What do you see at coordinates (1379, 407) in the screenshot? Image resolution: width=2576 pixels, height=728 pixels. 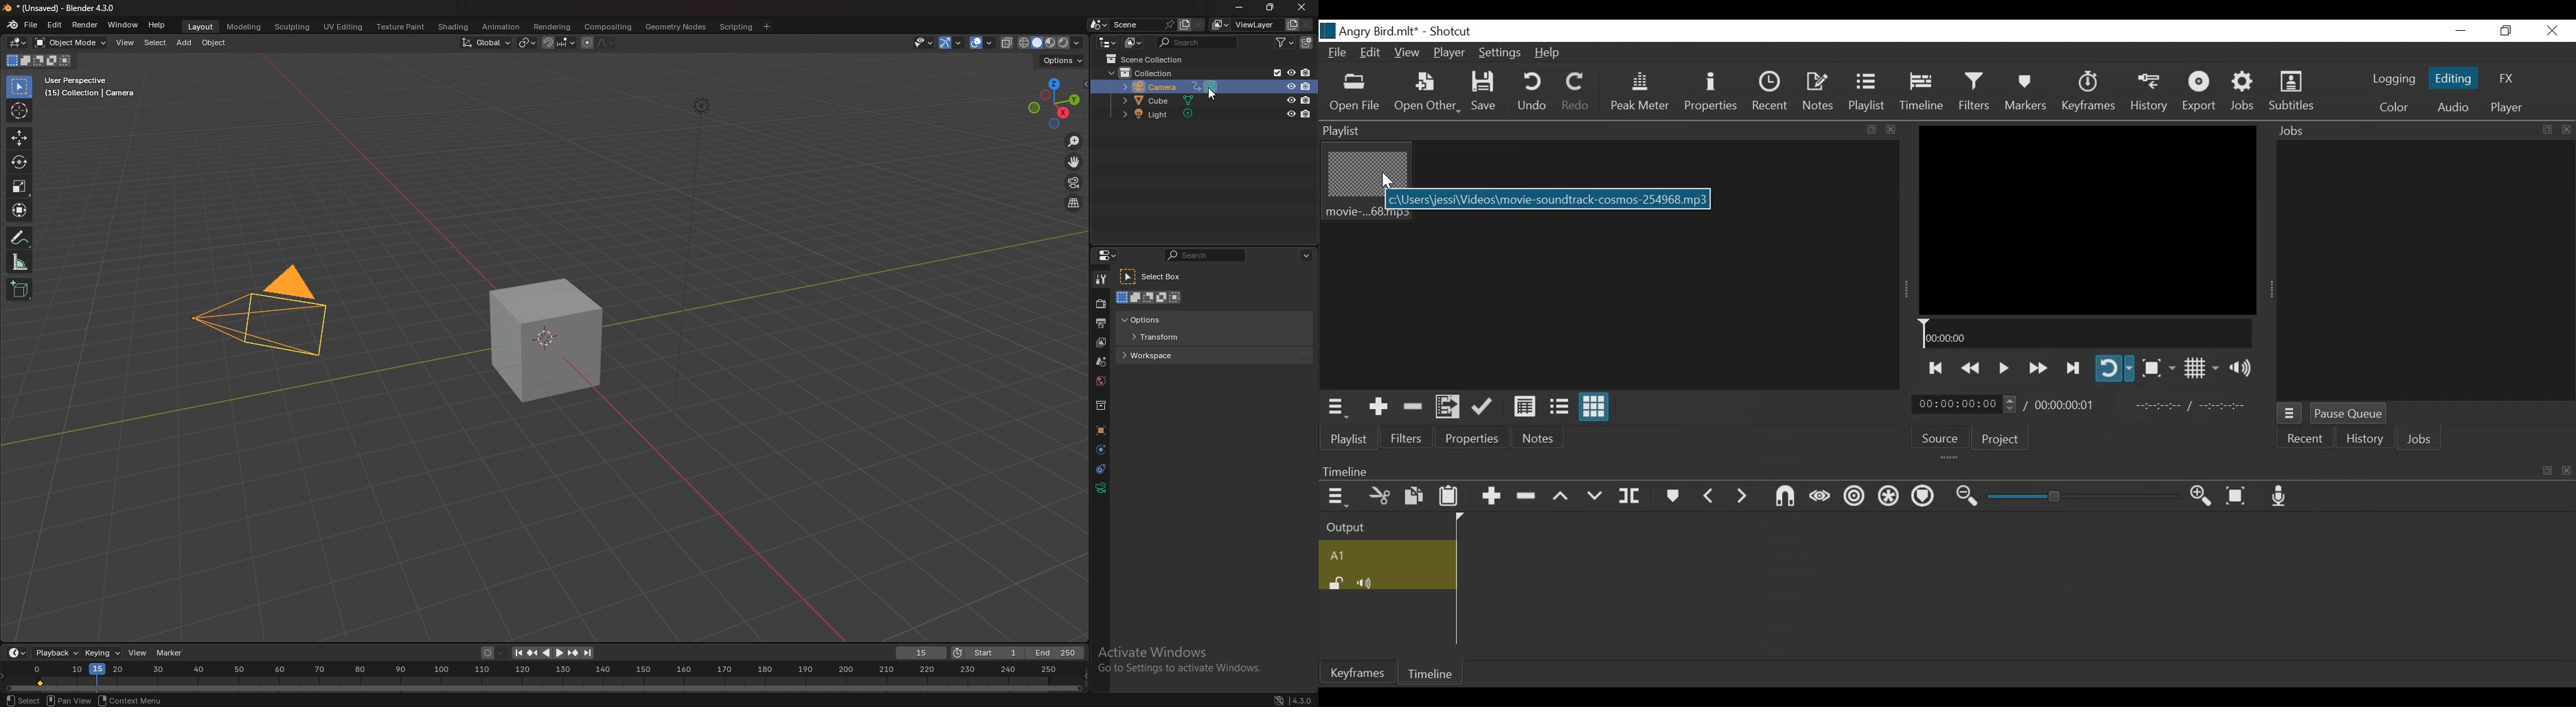 I see `Add the Source to the playlist` at bounding box center [1379, 407].